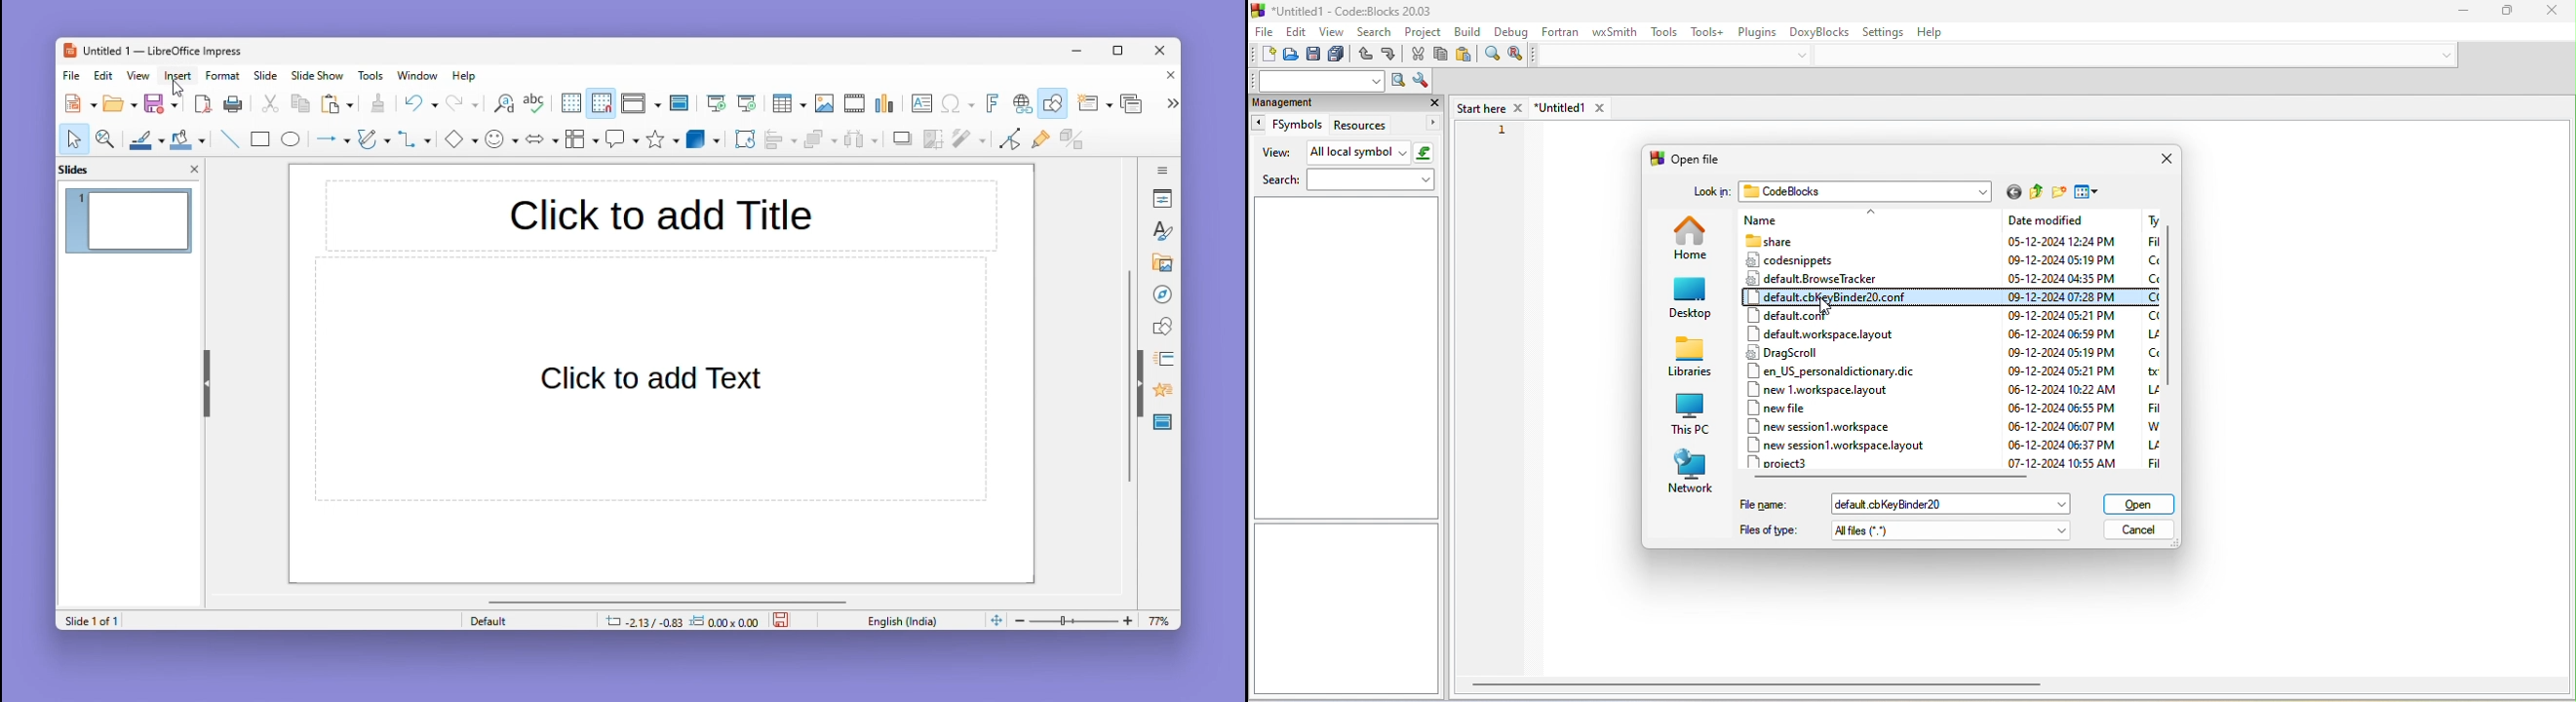  Describe the element at coordinates (179, 90) in the screenshot. I see `cursor` at that location.